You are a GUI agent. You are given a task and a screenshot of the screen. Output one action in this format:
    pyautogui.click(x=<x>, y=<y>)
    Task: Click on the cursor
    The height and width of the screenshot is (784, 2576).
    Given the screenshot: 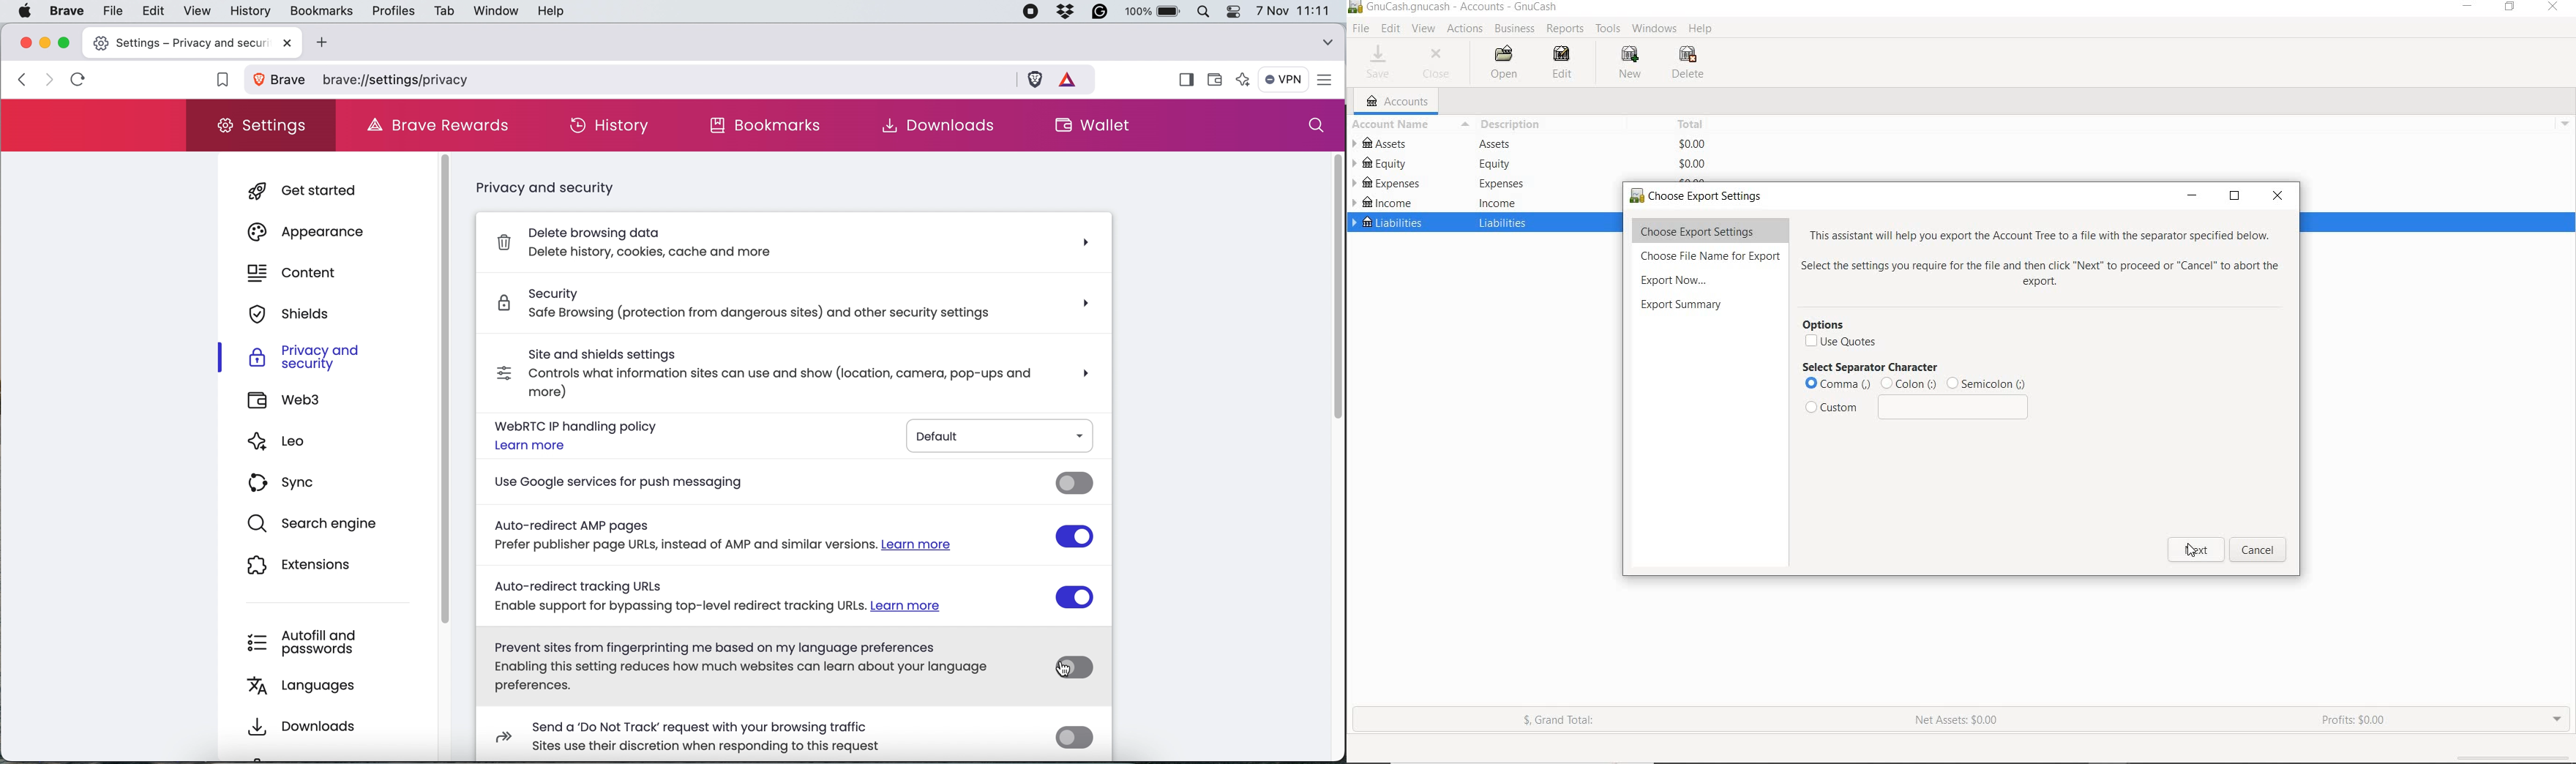 What is the action you would take?
    pyautogui.click(x=2190, y=552)
    